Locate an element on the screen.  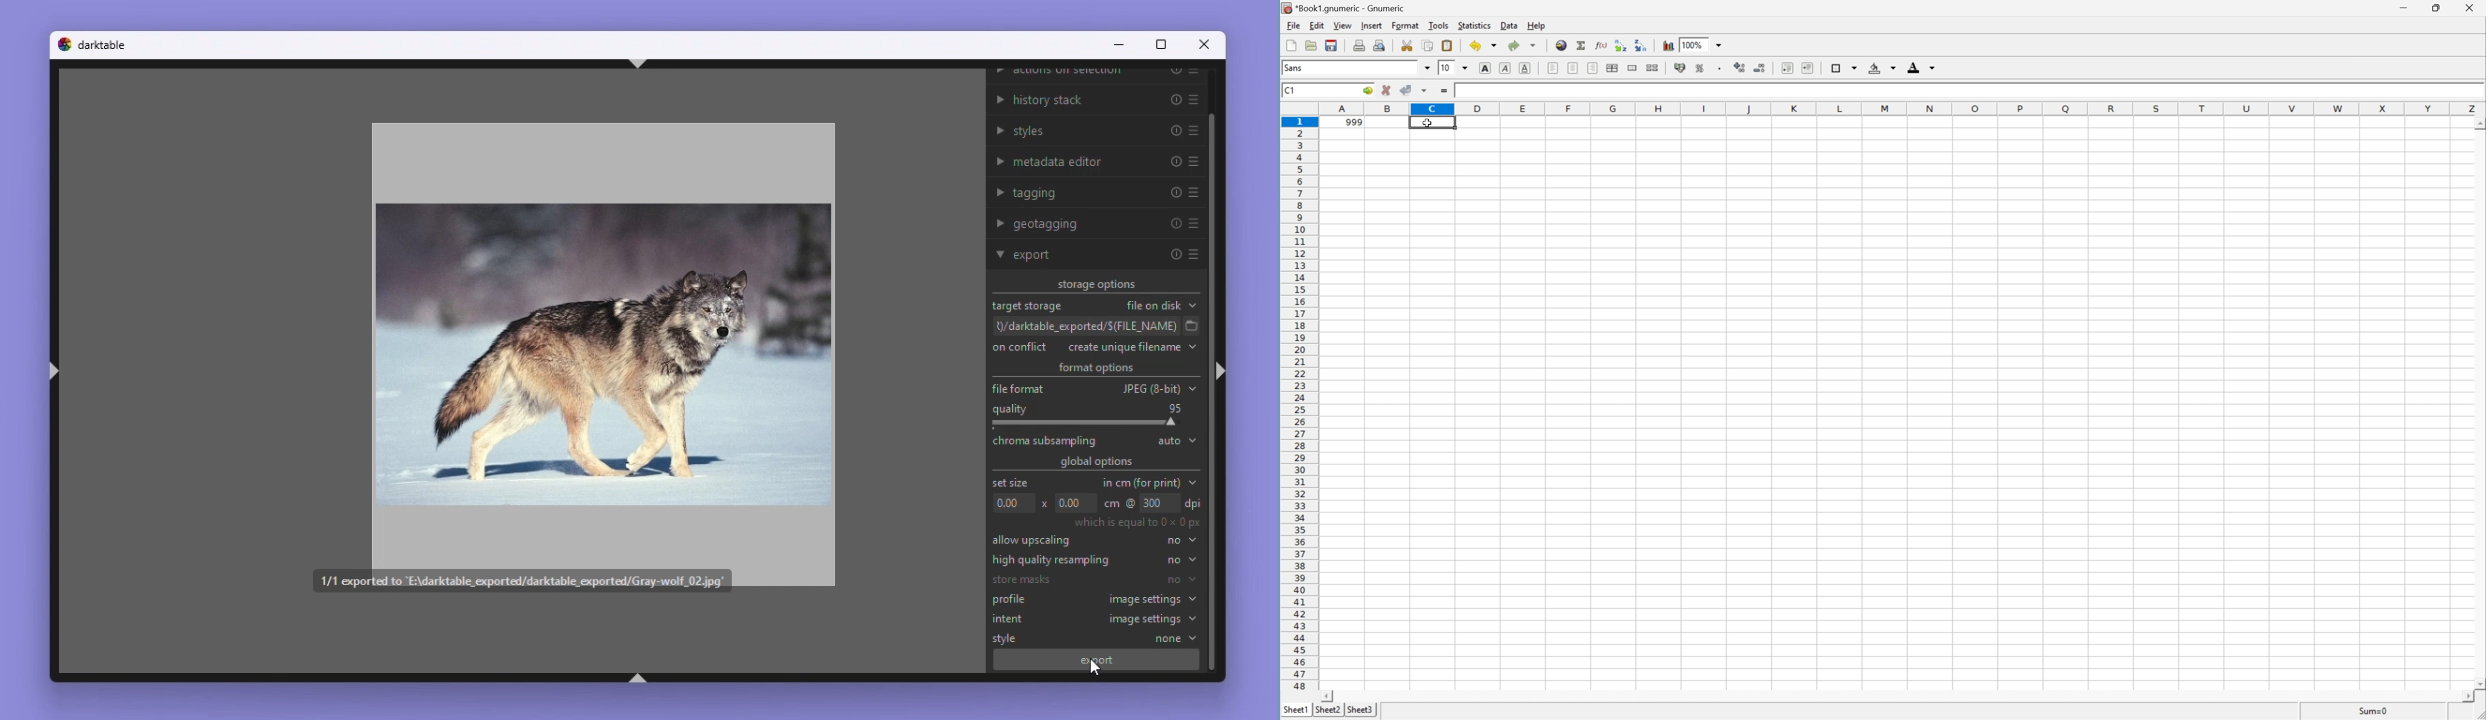
Dark table logo is located at coordinates (89, 46).